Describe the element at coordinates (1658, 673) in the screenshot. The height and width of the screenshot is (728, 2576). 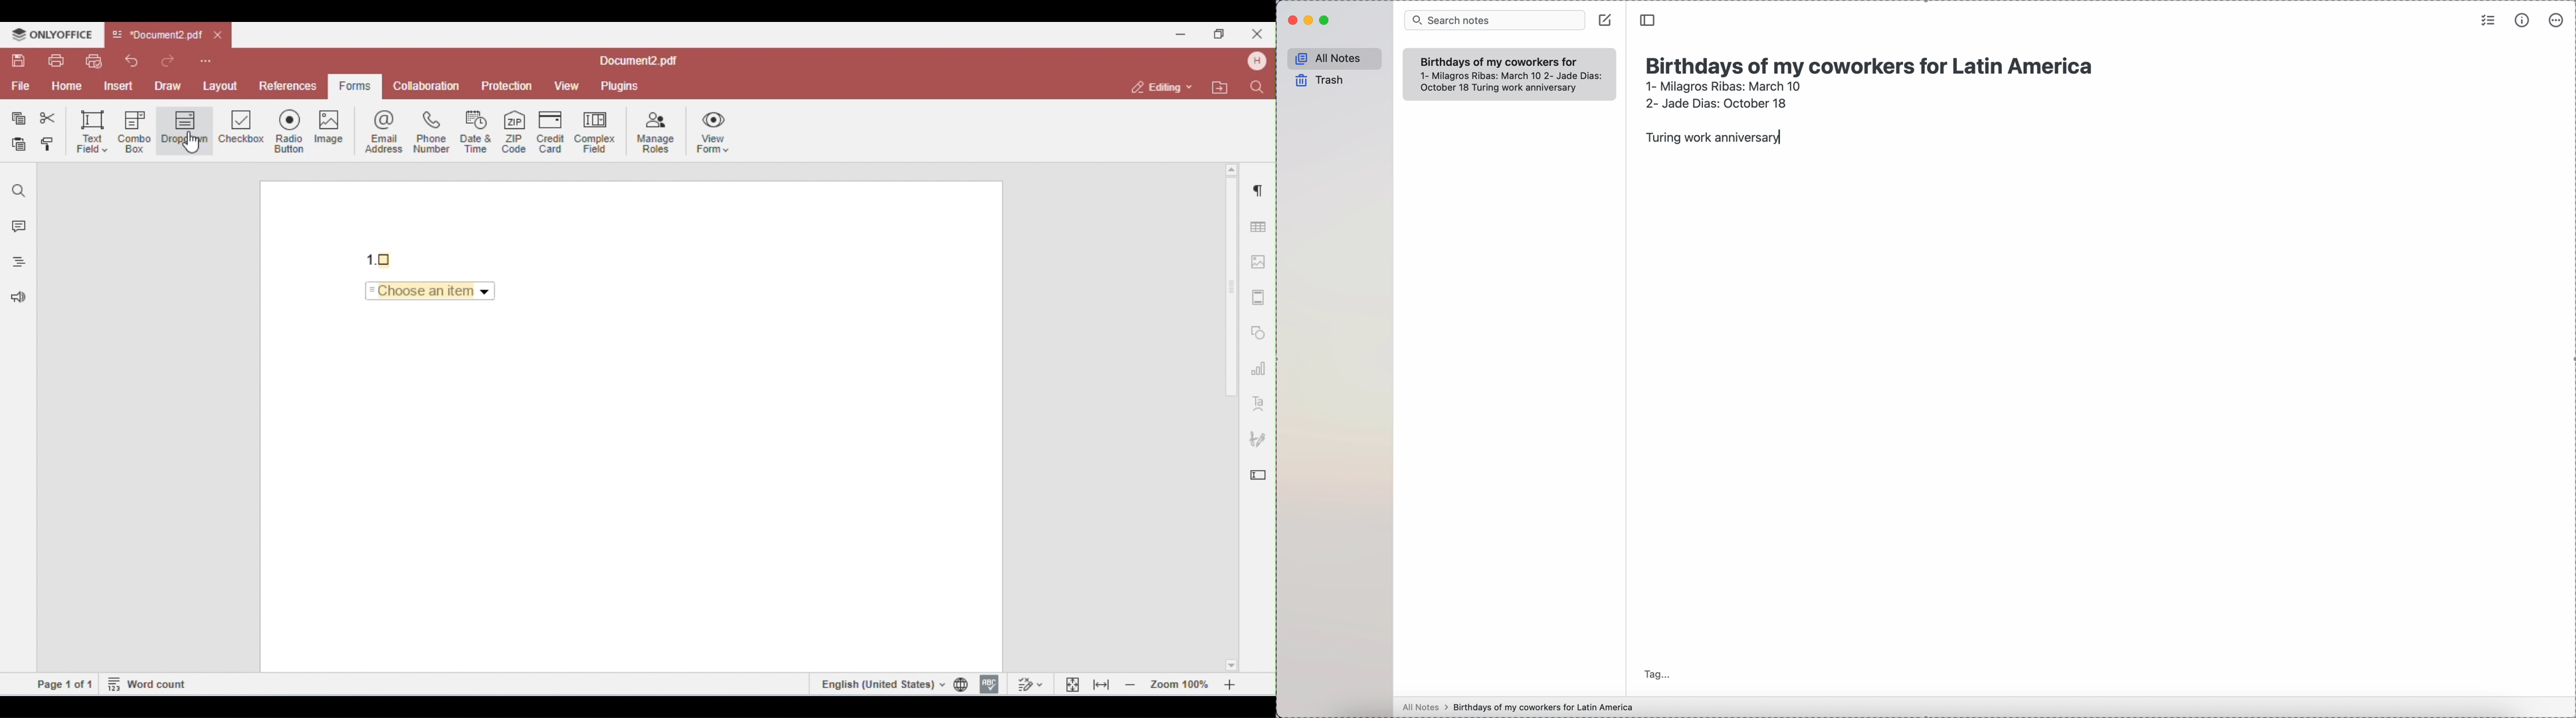
I see `tag` at that location.